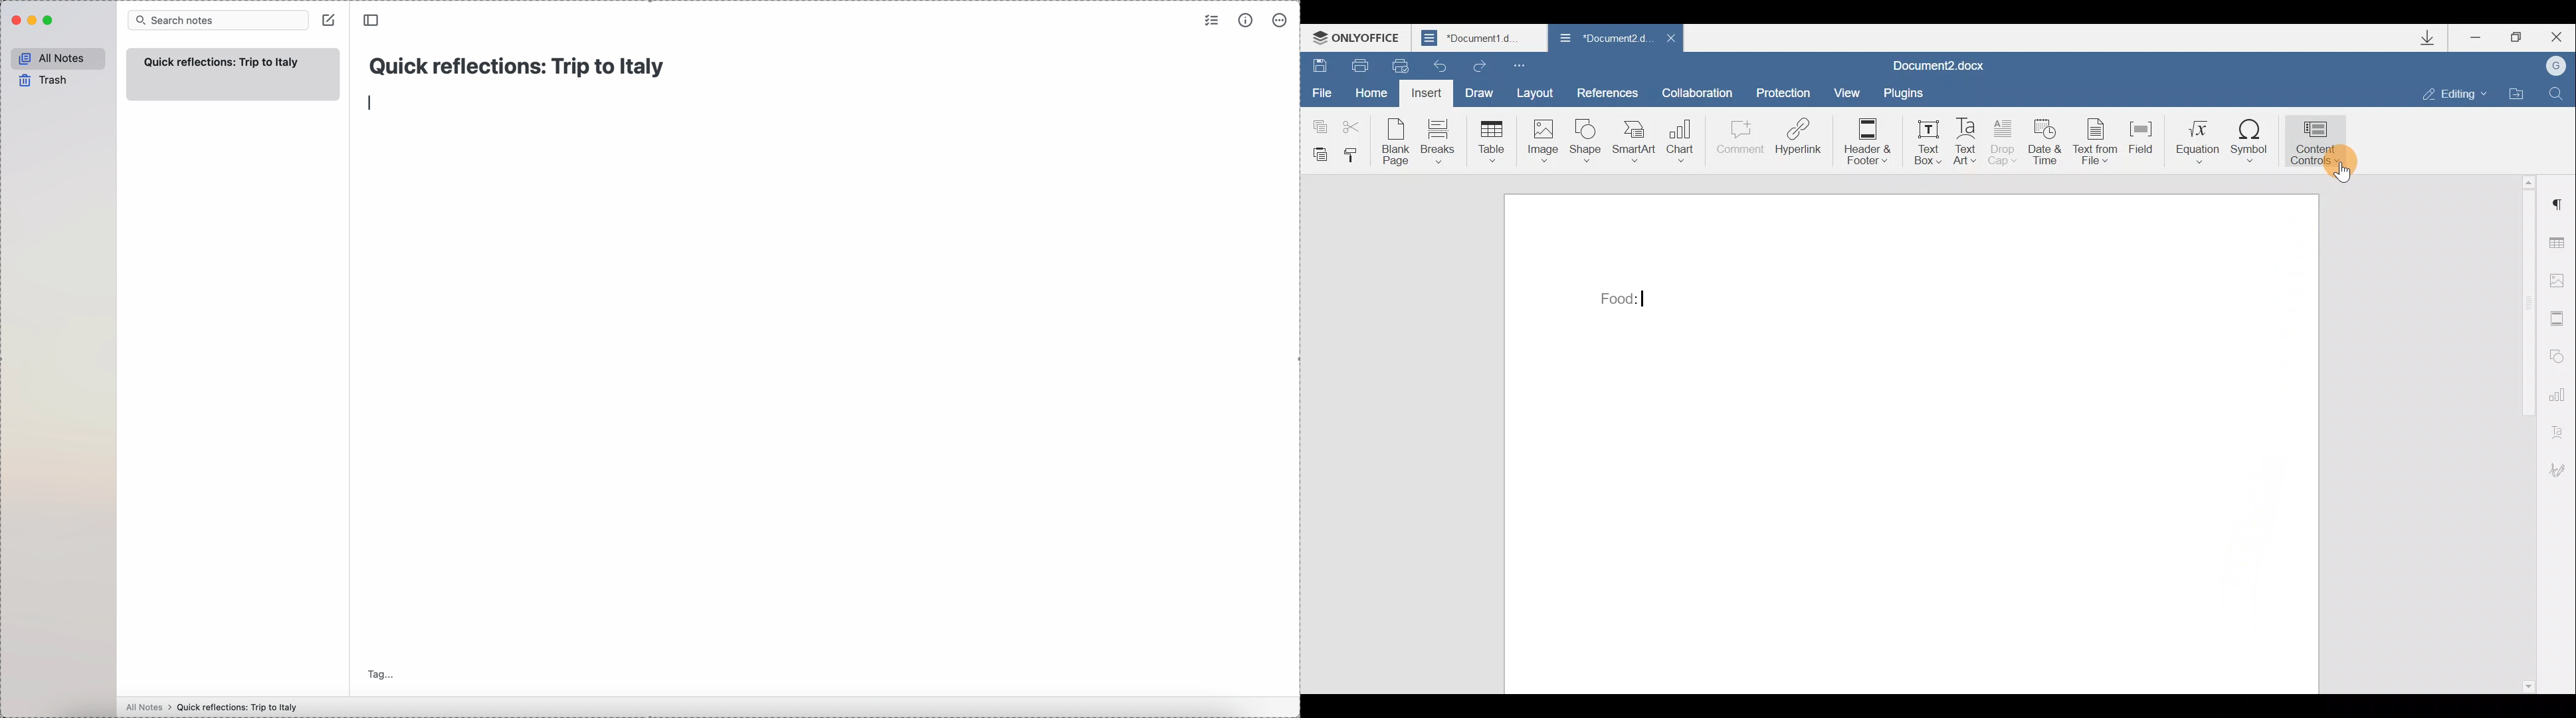 This screenshot has width=2576, height=728. What do you see at coordinates (2003, 144) in the screenshot?
I see `Drop cap` at bounding box center [2003, 144].